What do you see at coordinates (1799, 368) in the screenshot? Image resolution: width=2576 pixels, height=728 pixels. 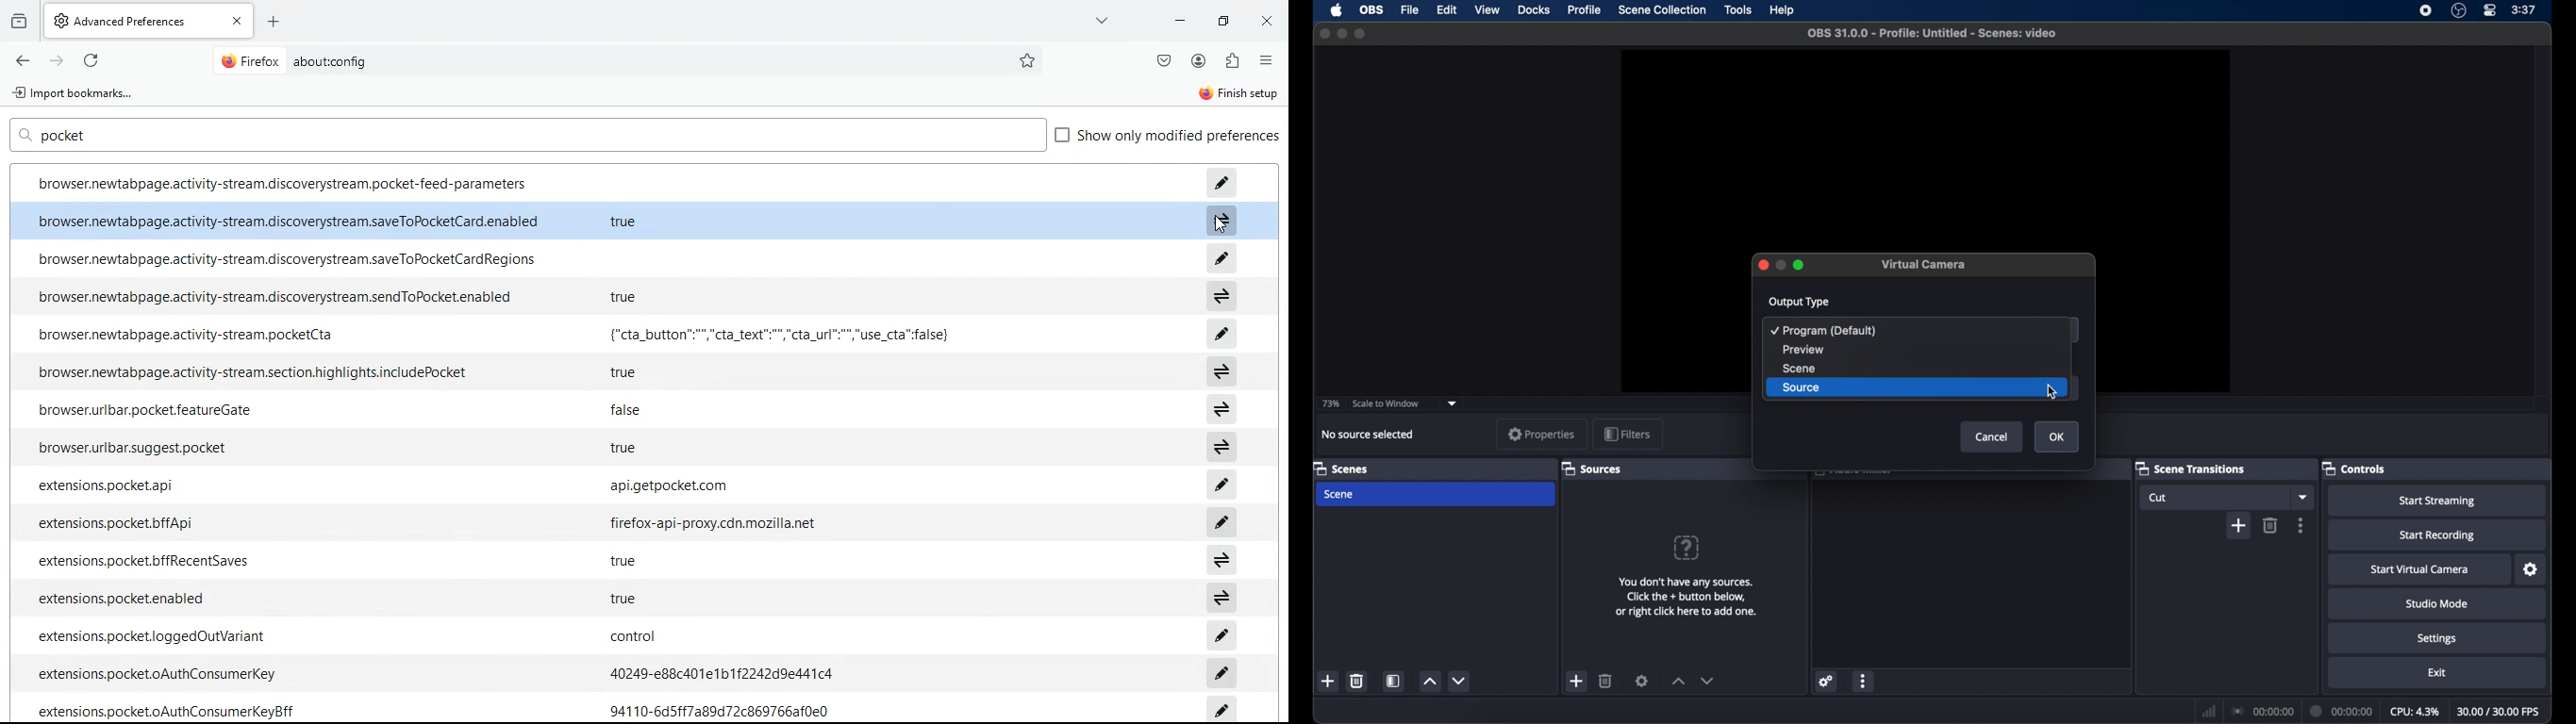 I see `scene` at bounding box center [1799, 368].